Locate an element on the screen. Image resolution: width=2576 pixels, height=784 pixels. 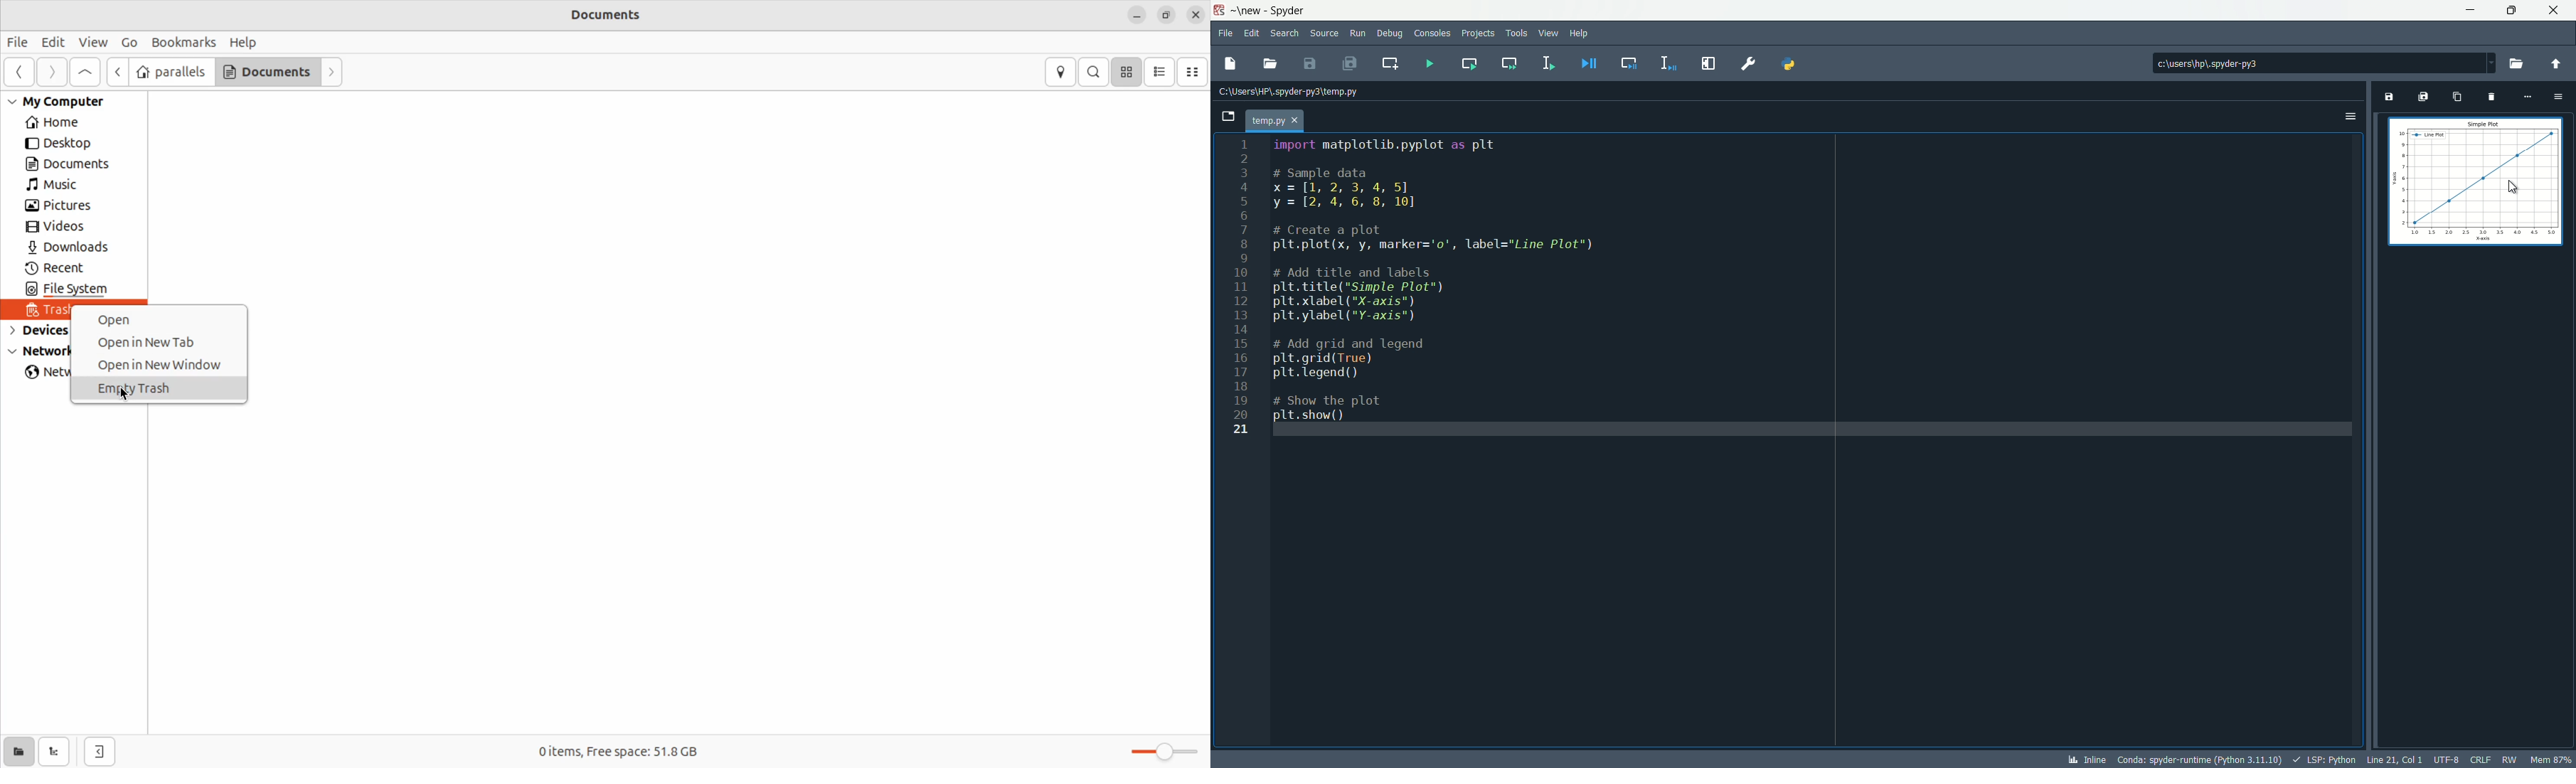
maximize current pane is located at coordinates (1708, 63).